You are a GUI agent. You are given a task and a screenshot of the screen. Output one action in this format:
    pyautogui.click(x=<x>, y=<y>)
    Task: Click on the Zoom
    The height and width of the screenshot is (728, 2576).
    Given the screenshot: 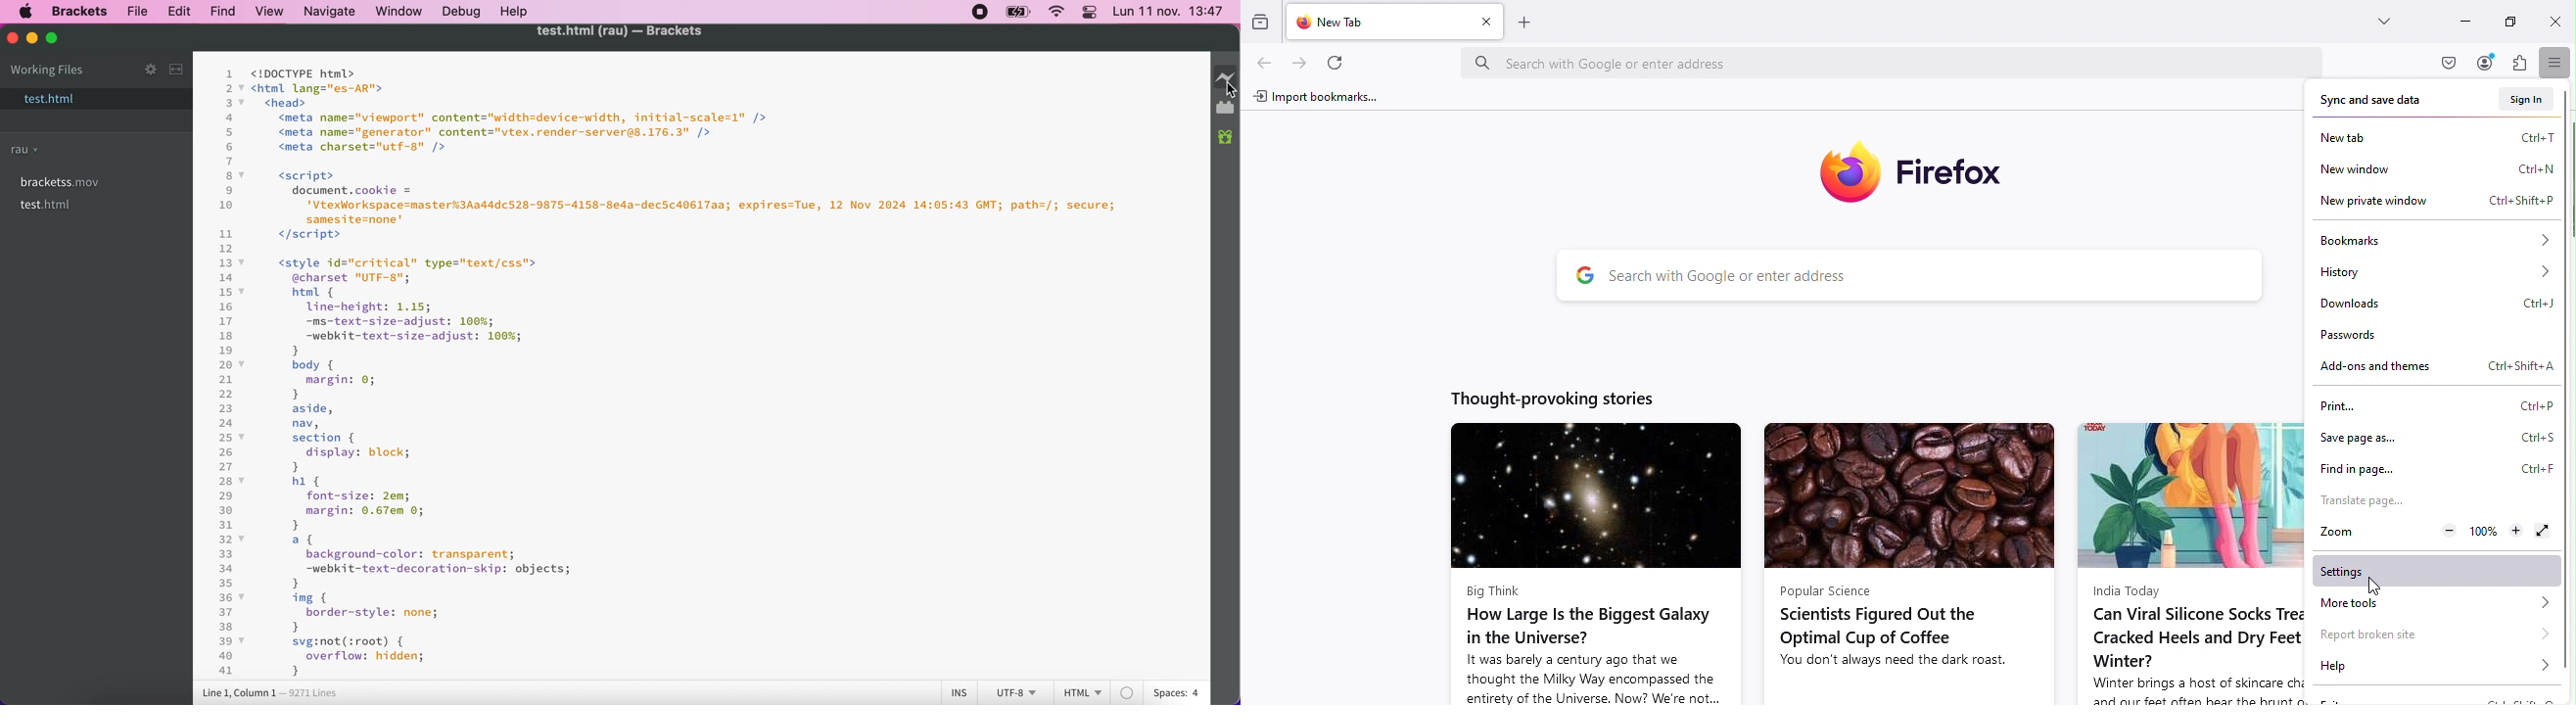 What is the action you would take?
    pyautogui.click(x=2333, y=533)
    